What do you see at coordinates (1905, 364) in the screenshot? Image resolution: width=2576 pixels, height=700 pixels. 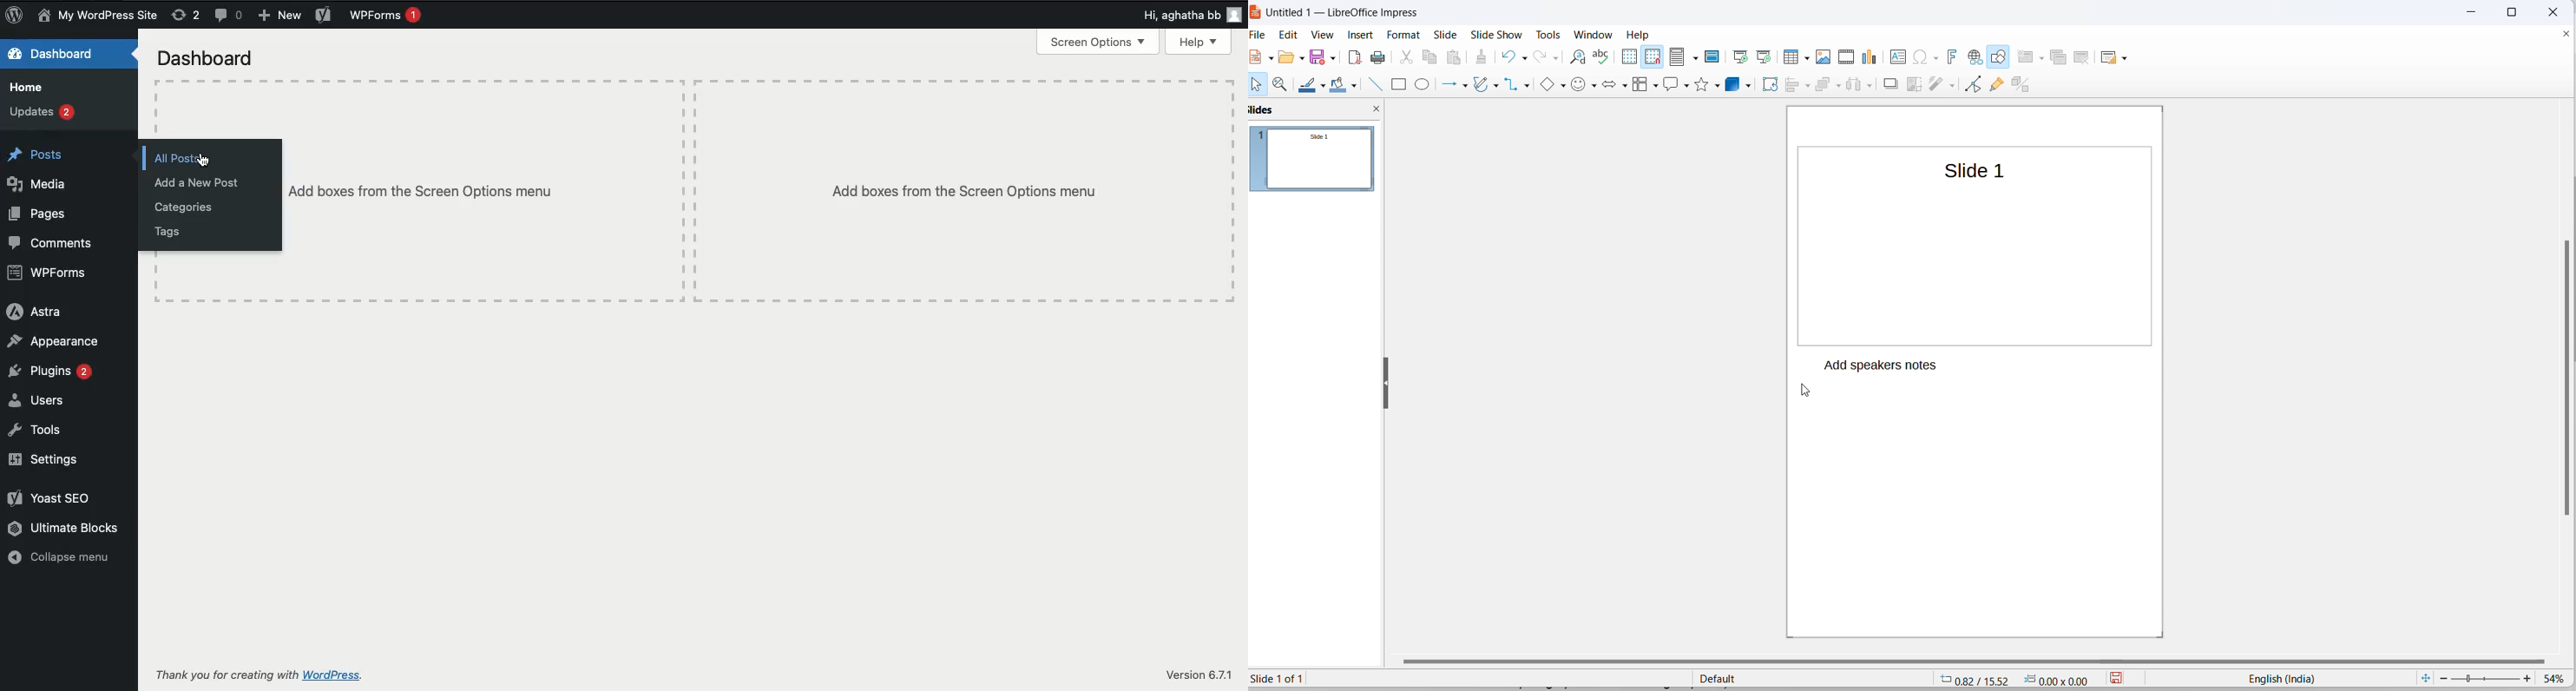 I see `Add speakers notes` at bounding box center [1905, 364].